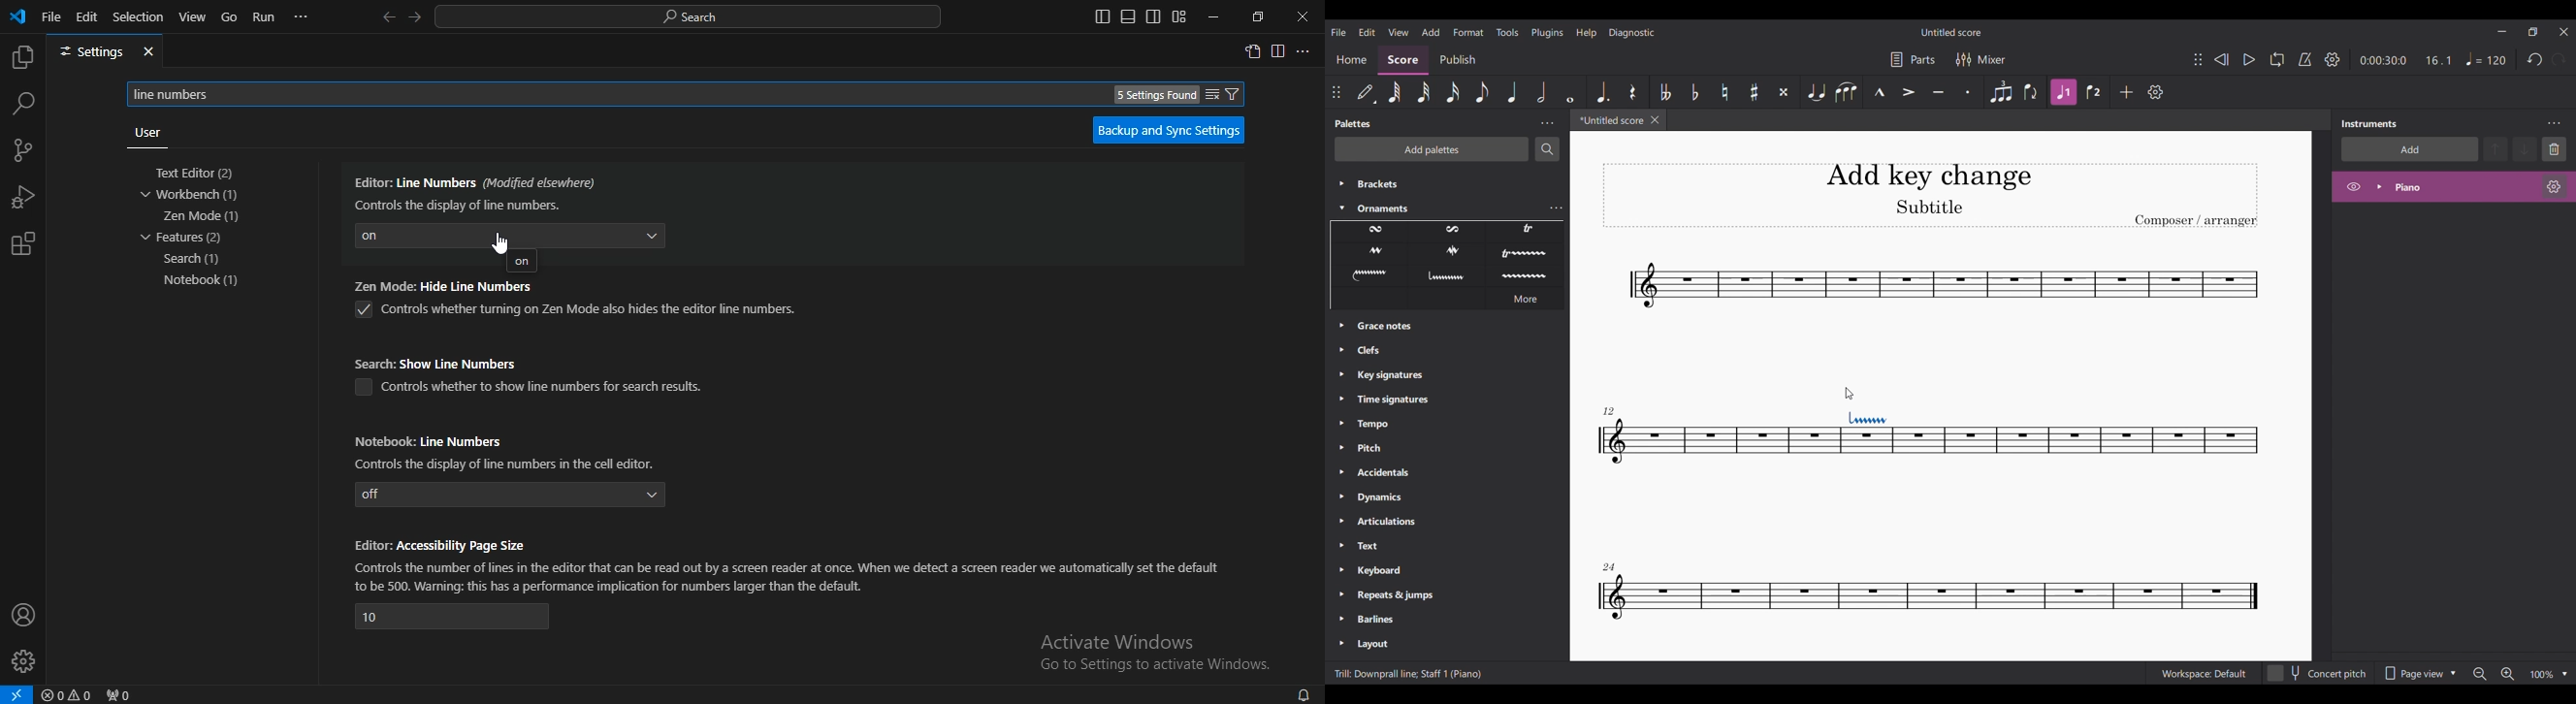 This screenshot has width=2576, height=728. Describe the element at coordinates (1981, 60) in the screenshot. I see `Mixer settings` at that location.